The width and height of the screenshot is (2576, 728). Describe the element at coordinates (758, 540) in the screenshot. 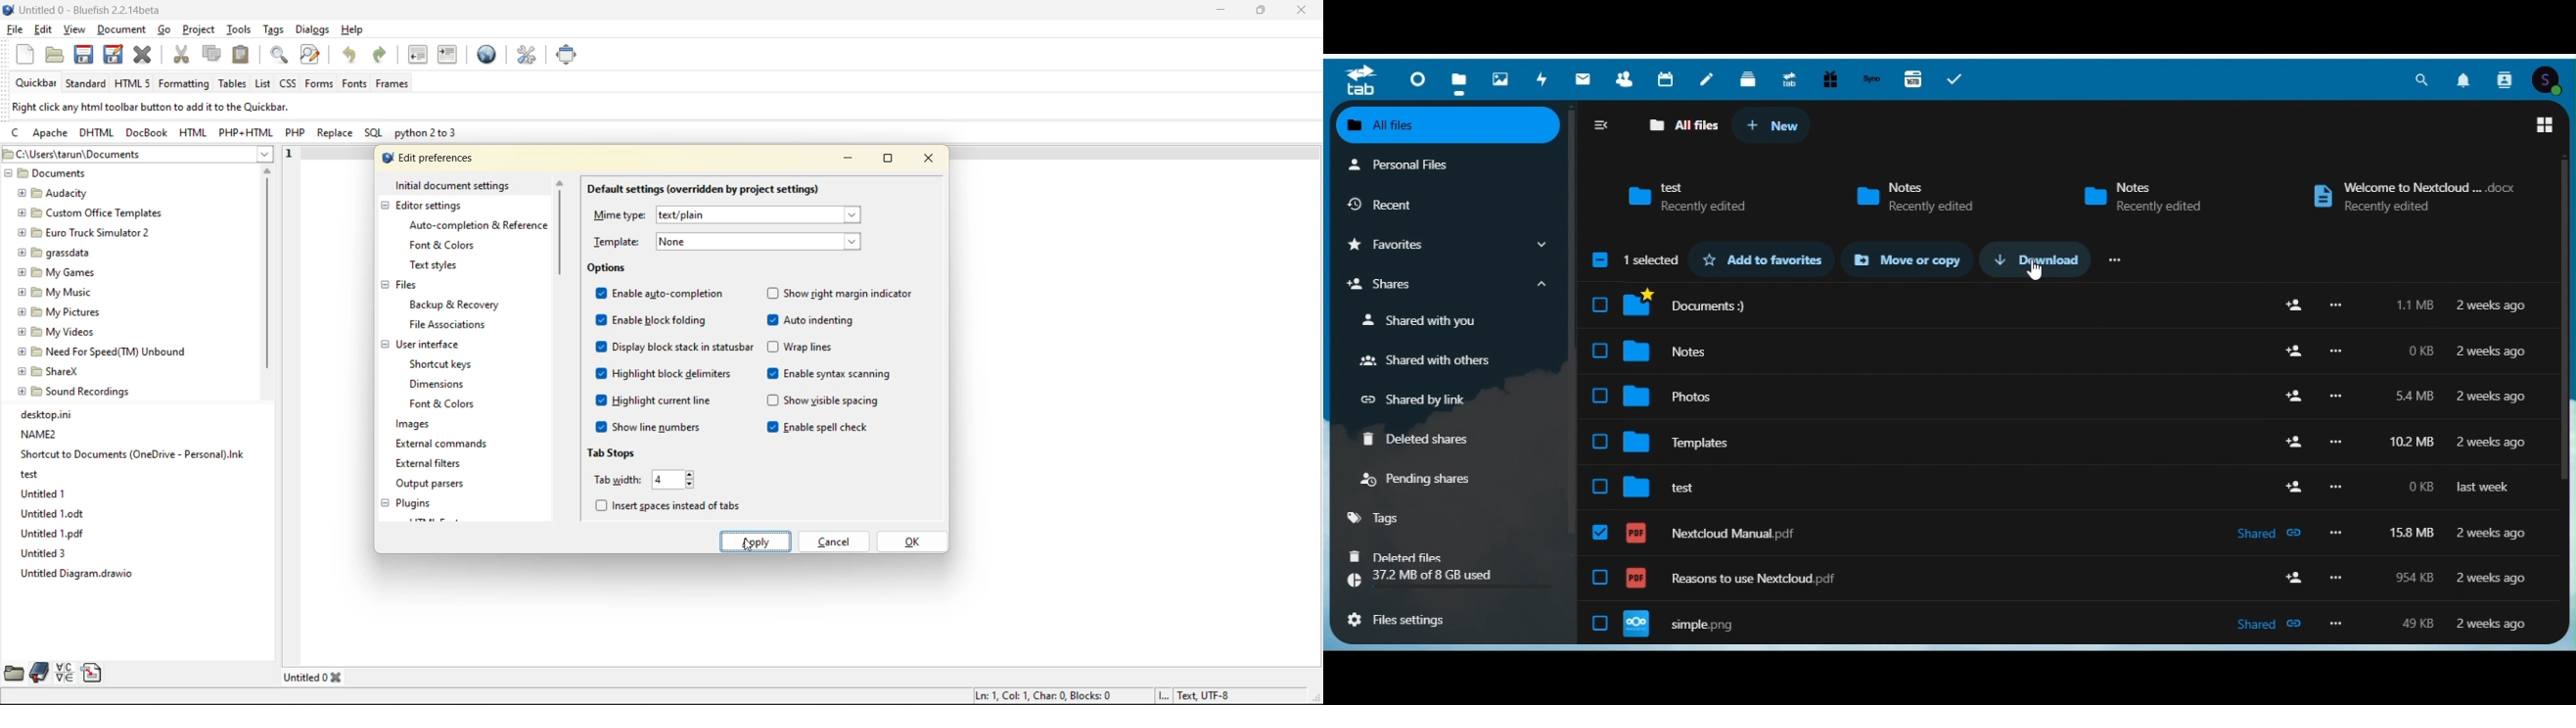

I see `apply` at that location.